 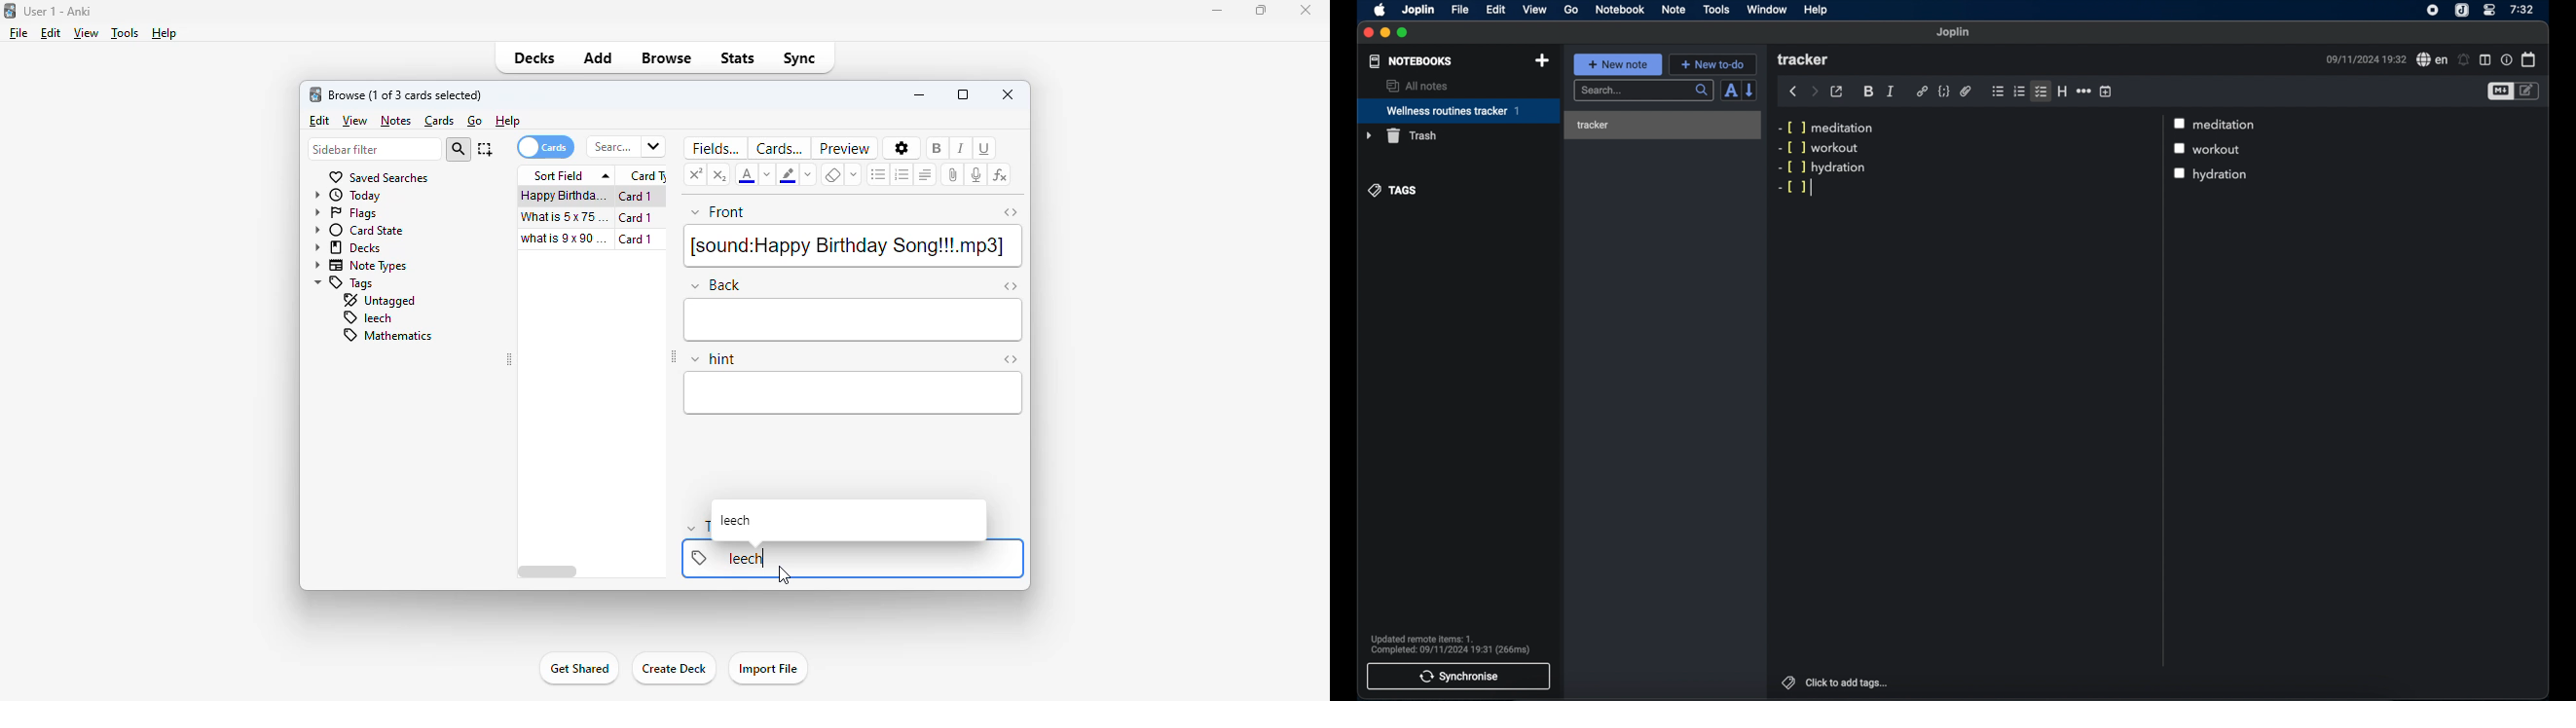 What do you see at coordinates (769, 669) in the screenshot?
I see `import file` at bounding box center [769, 669].